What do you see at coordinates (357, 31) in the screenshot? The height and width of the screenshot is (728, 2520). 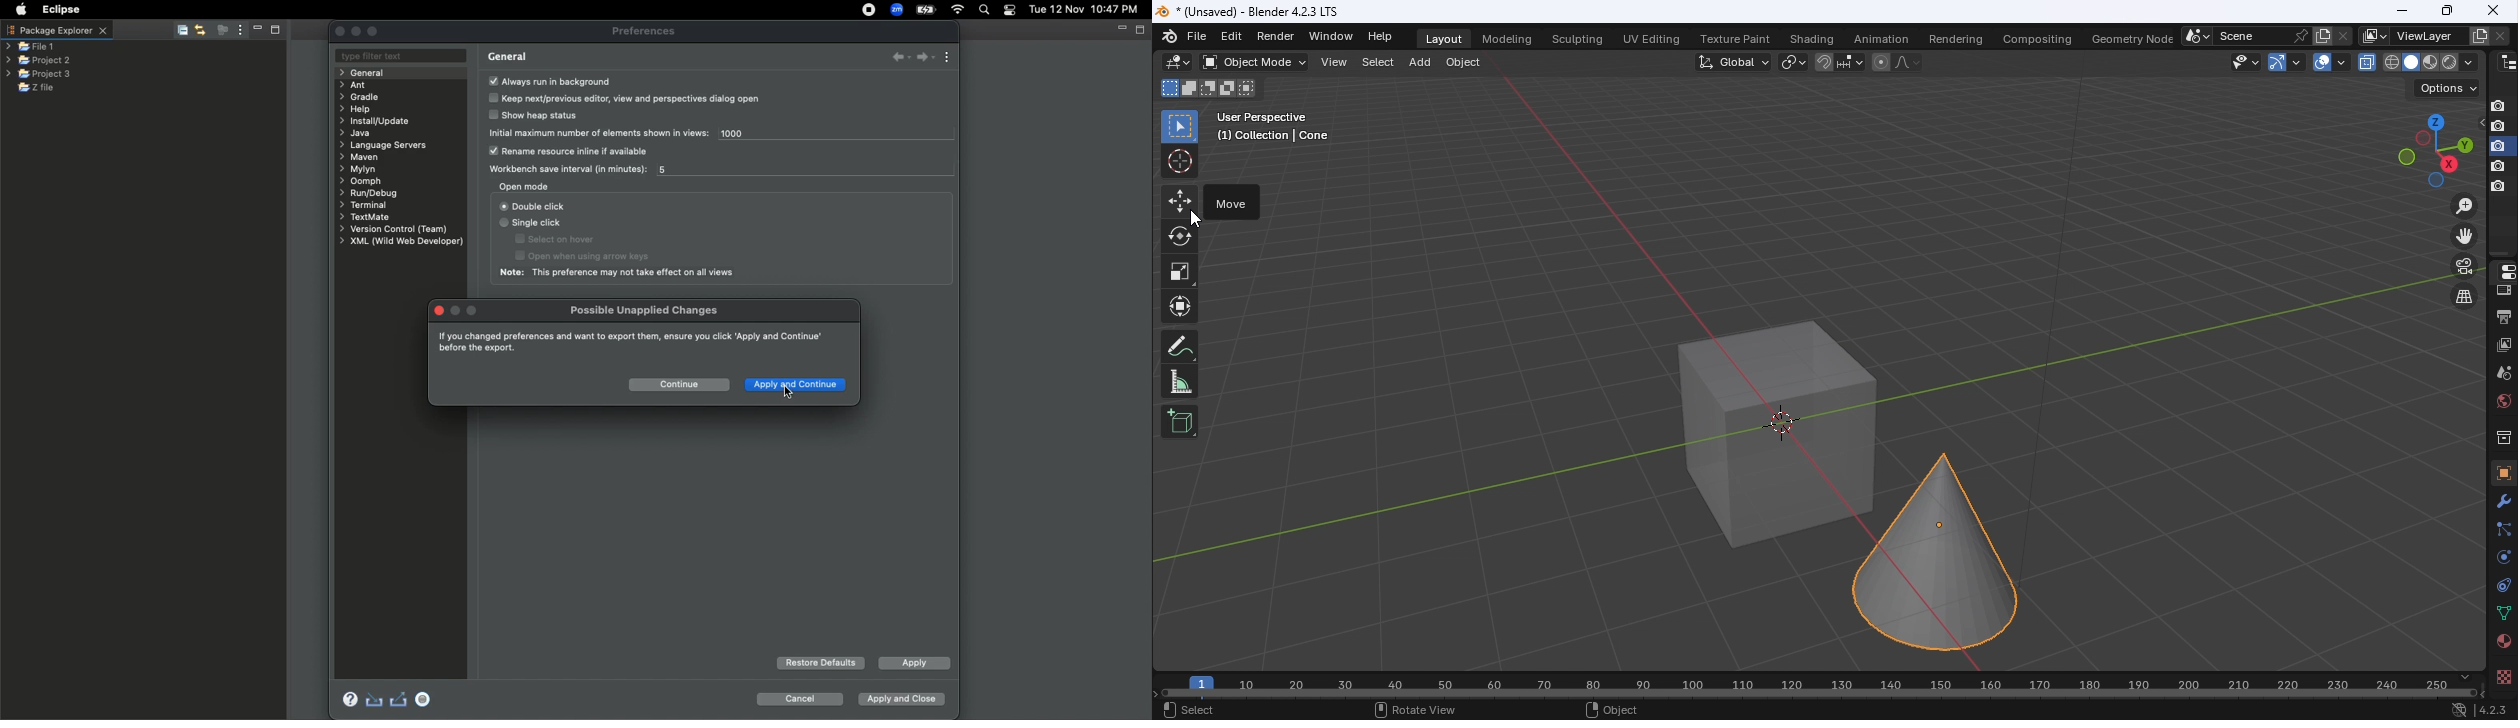 I see `minimize` at bounding box center [357, 31].